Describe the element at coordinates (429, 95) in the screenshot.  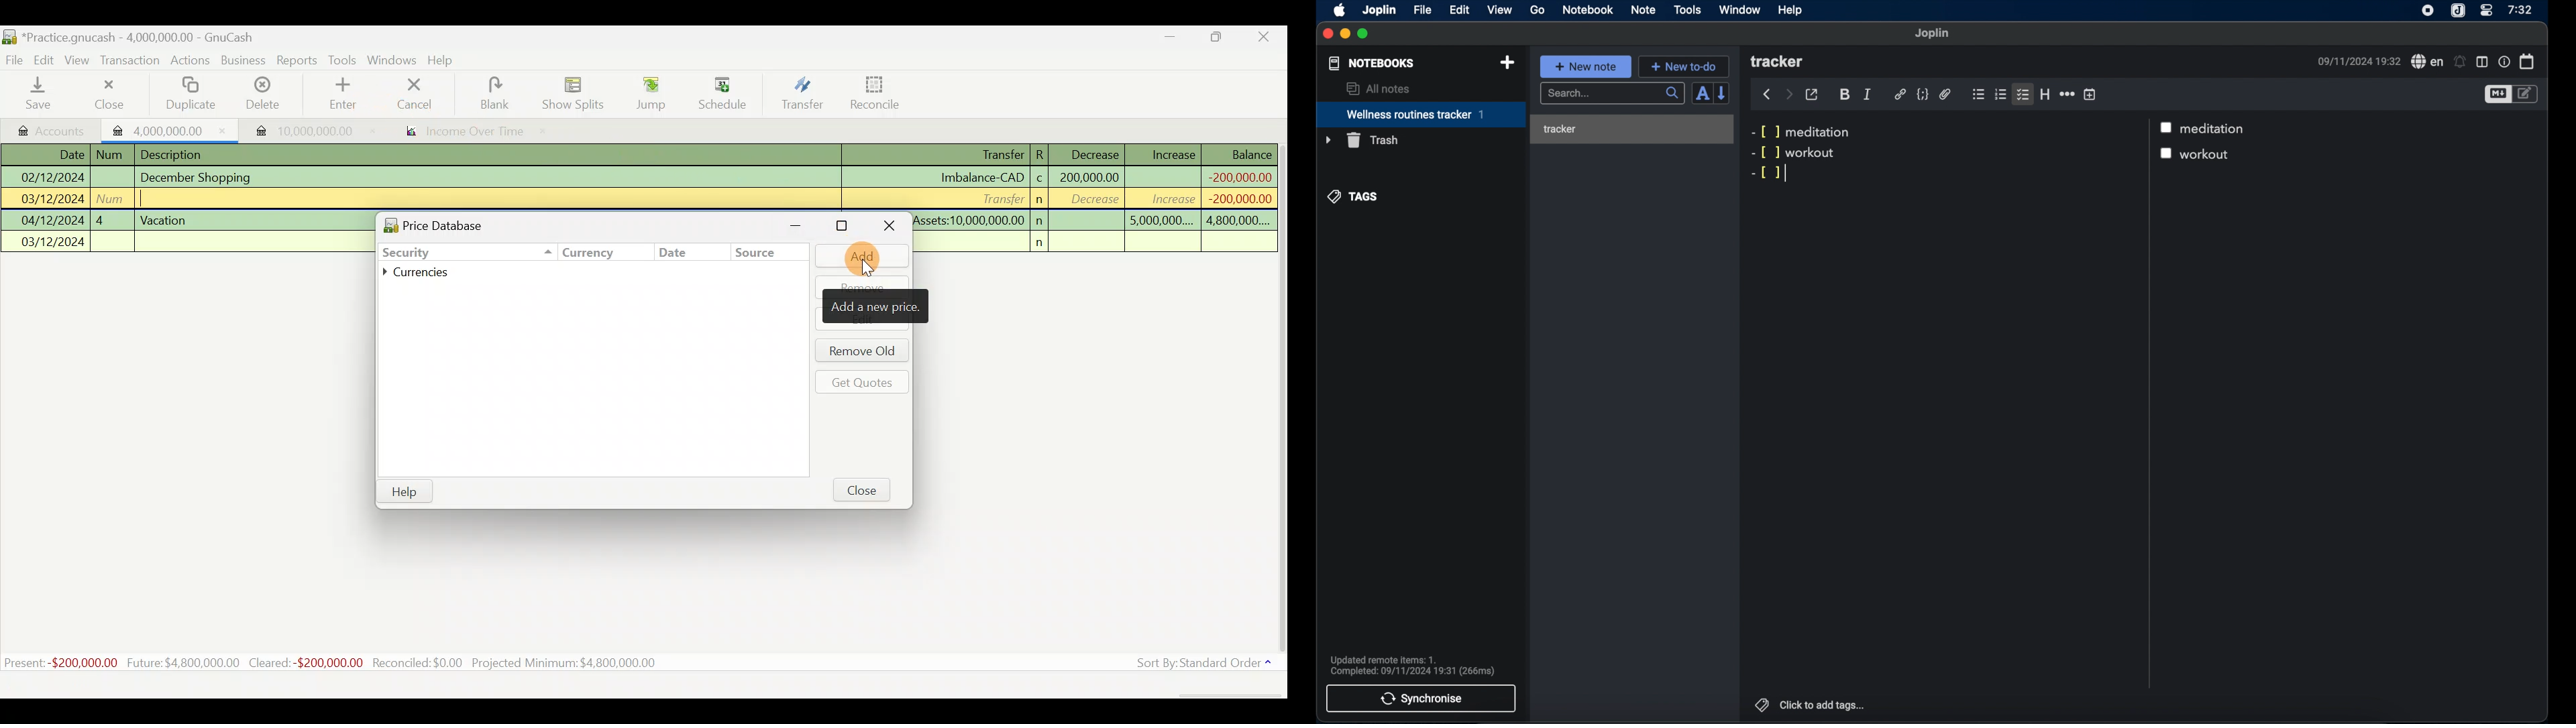
I see `cancel` at that location.